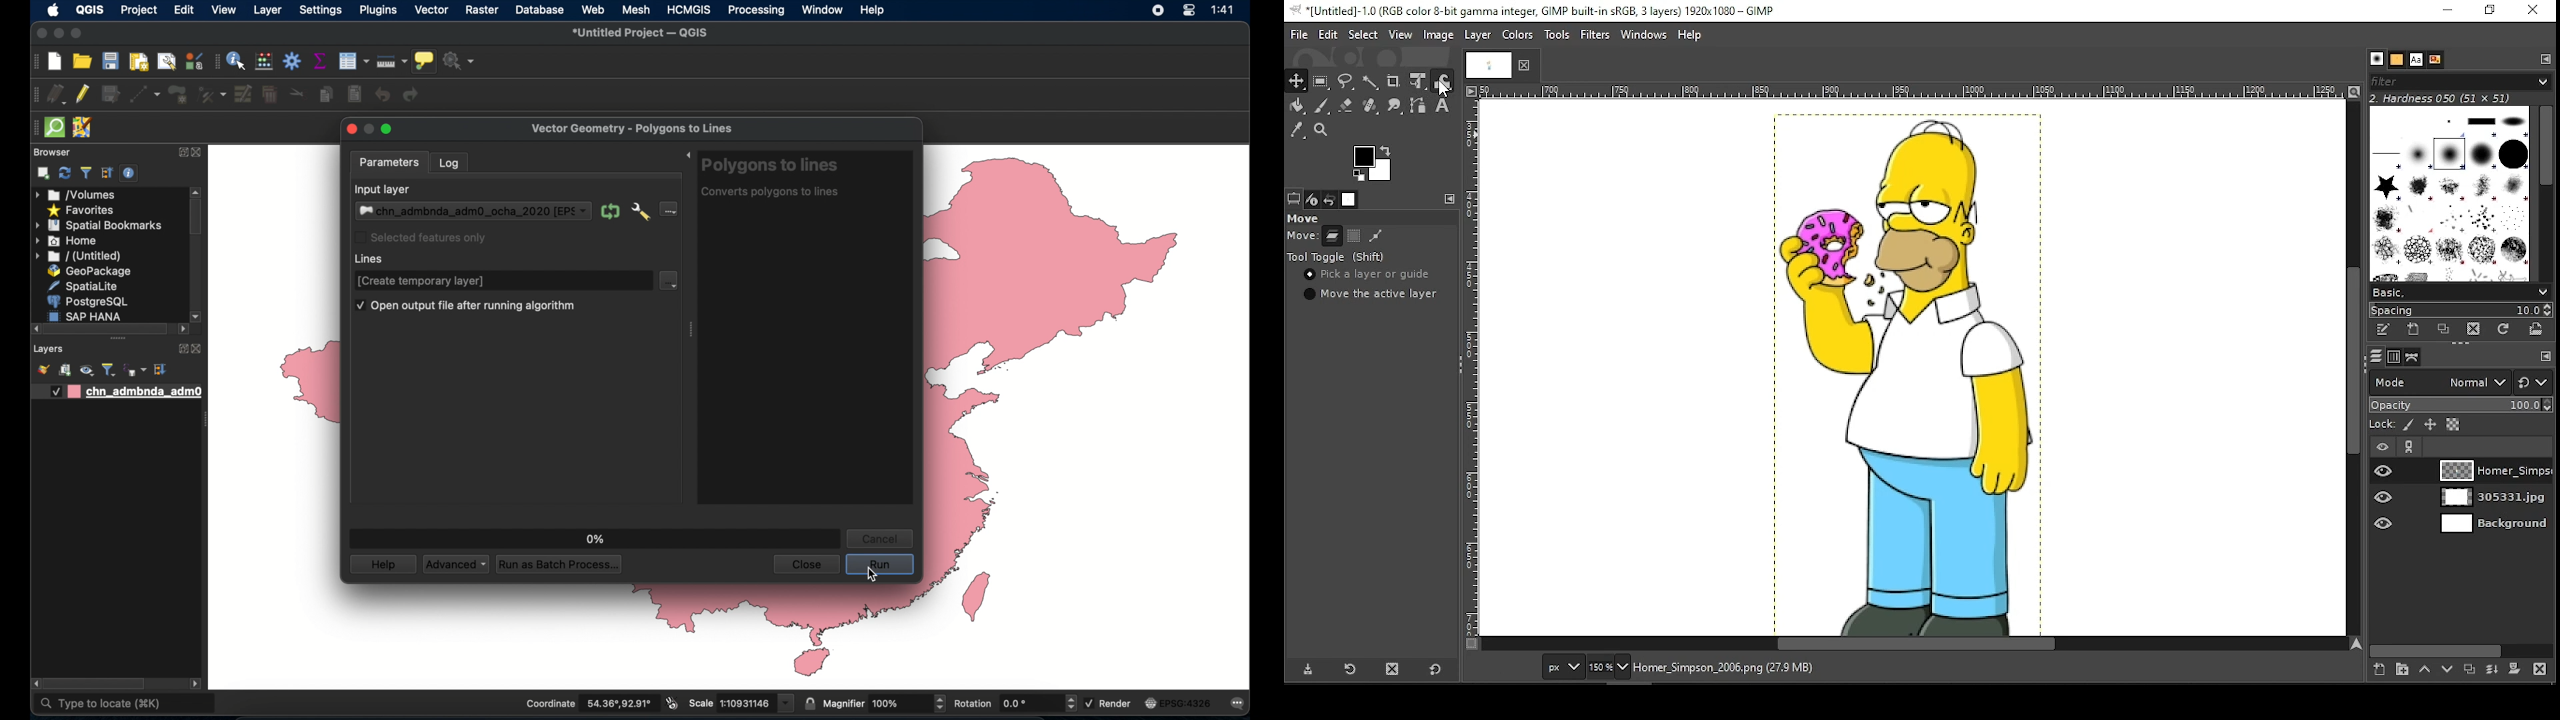 This screenshot has height=728, width=2576. I want to click on rectangular select tool, so click(1323, 80).